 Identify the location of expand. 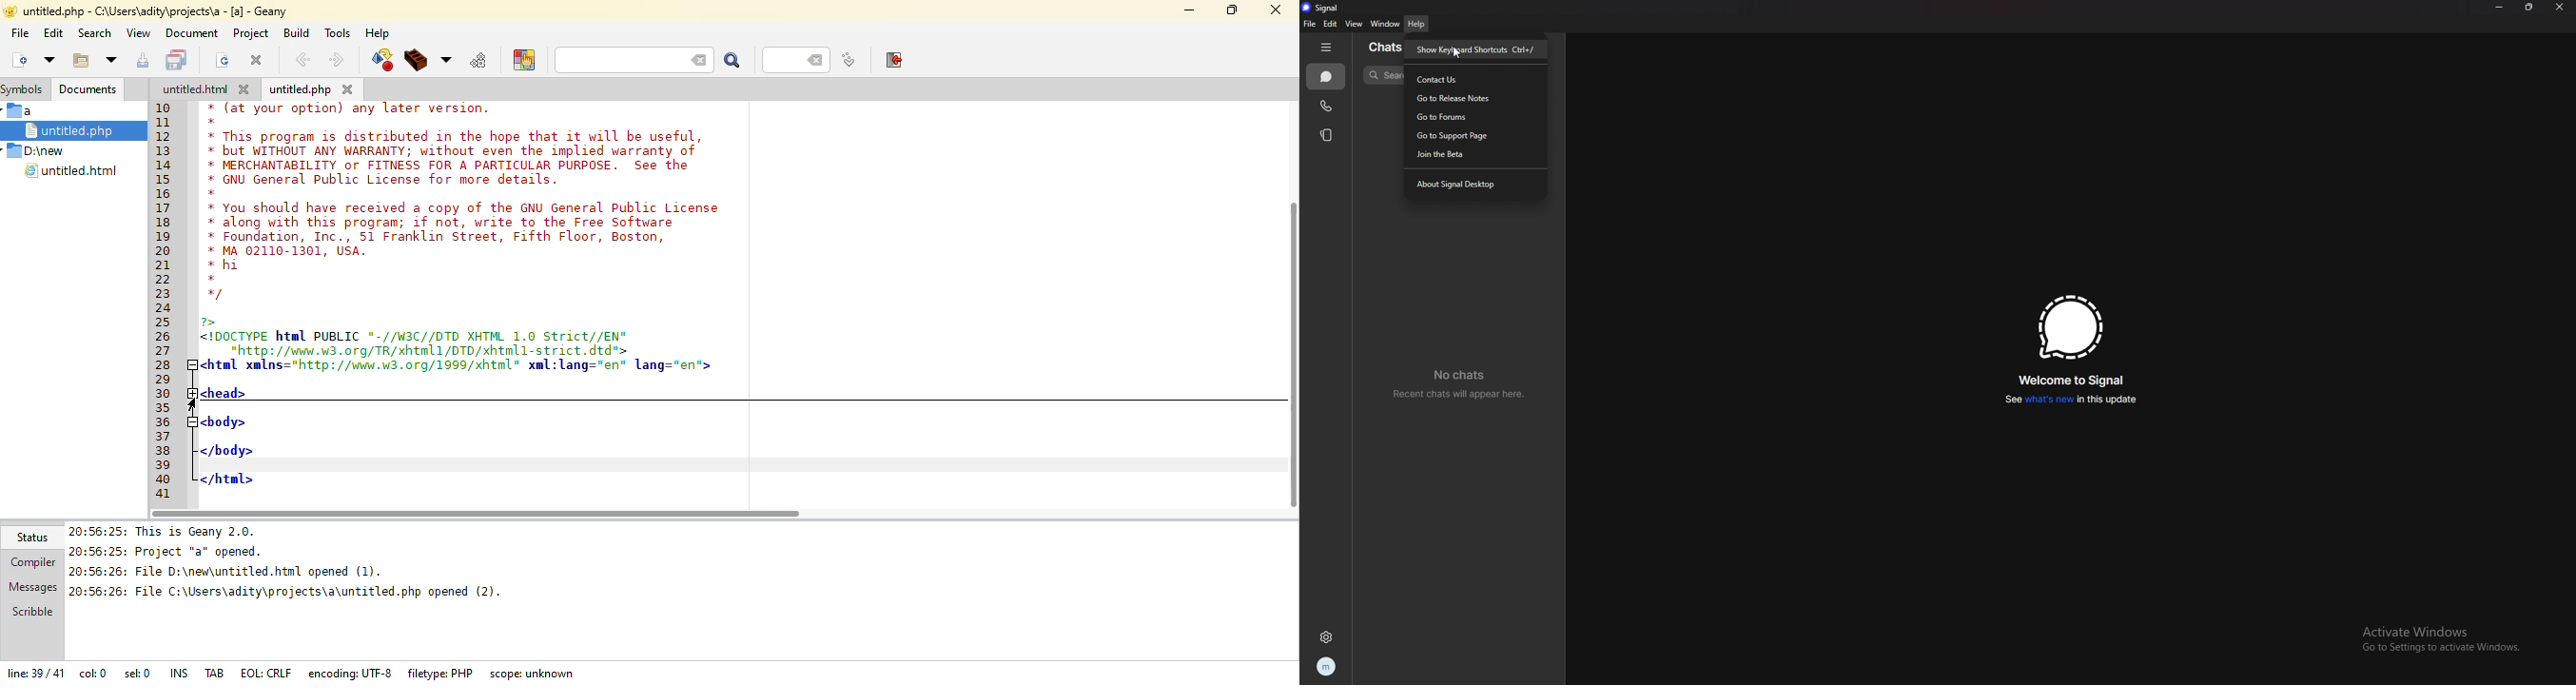
(194, 391).